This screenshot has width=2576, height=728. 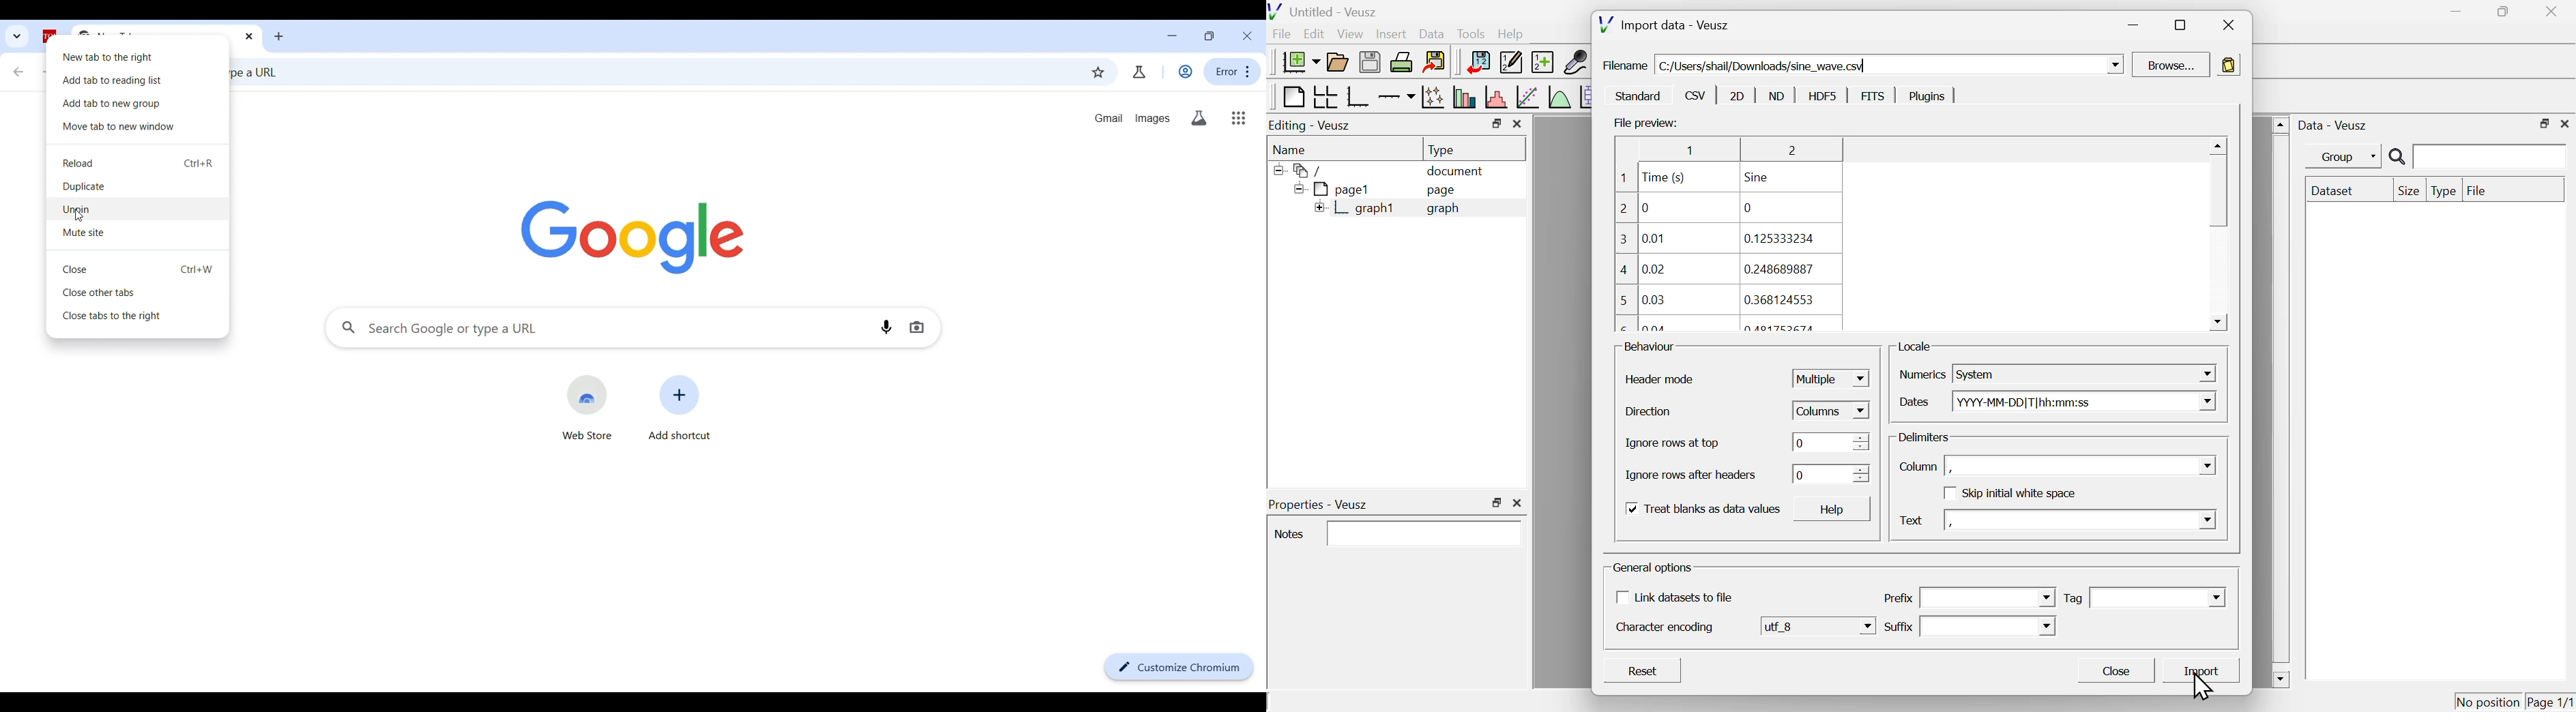 I want to click on Edit, so click(x=1315, y=35).